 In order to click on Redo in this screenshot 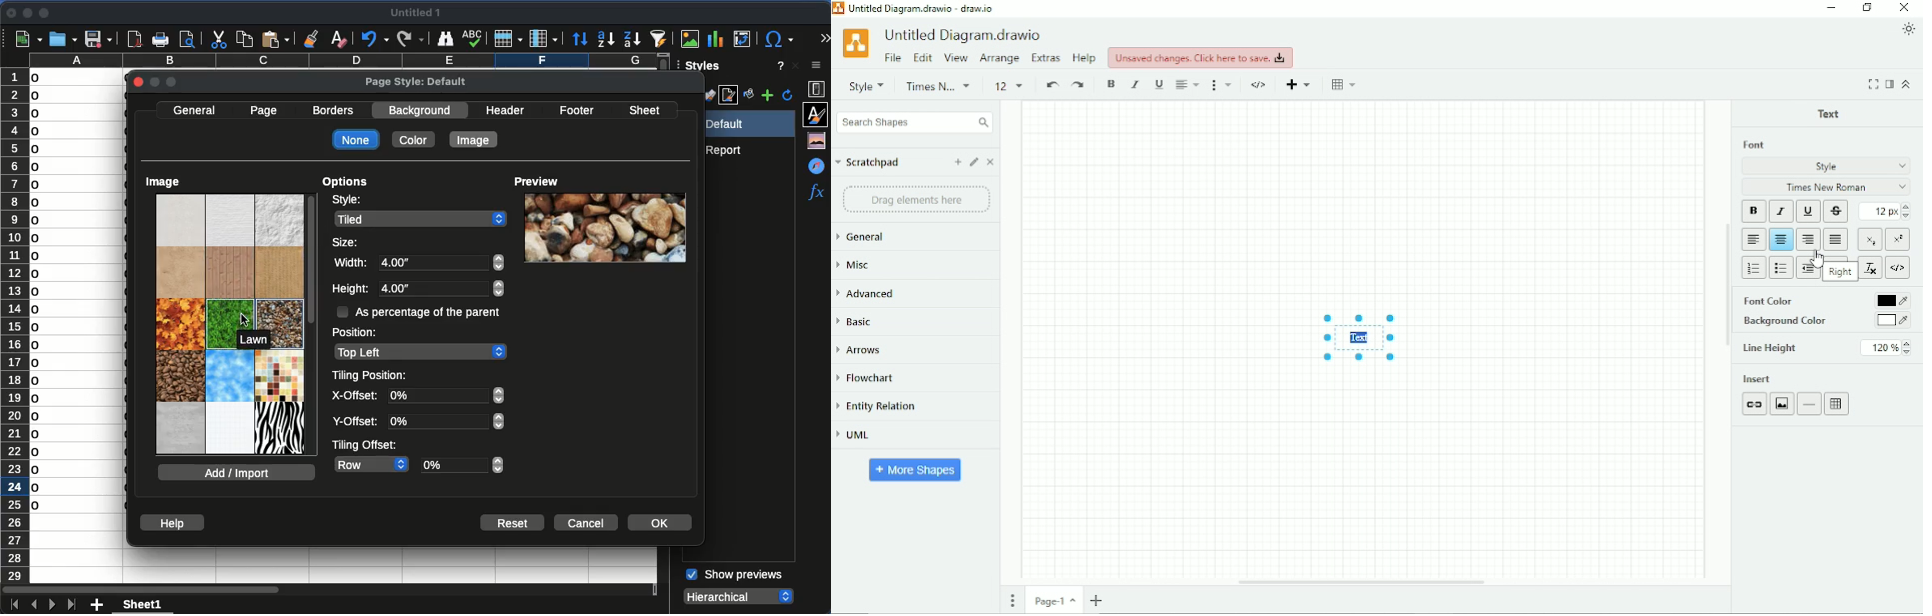, I will do `click(1081, 85)`.